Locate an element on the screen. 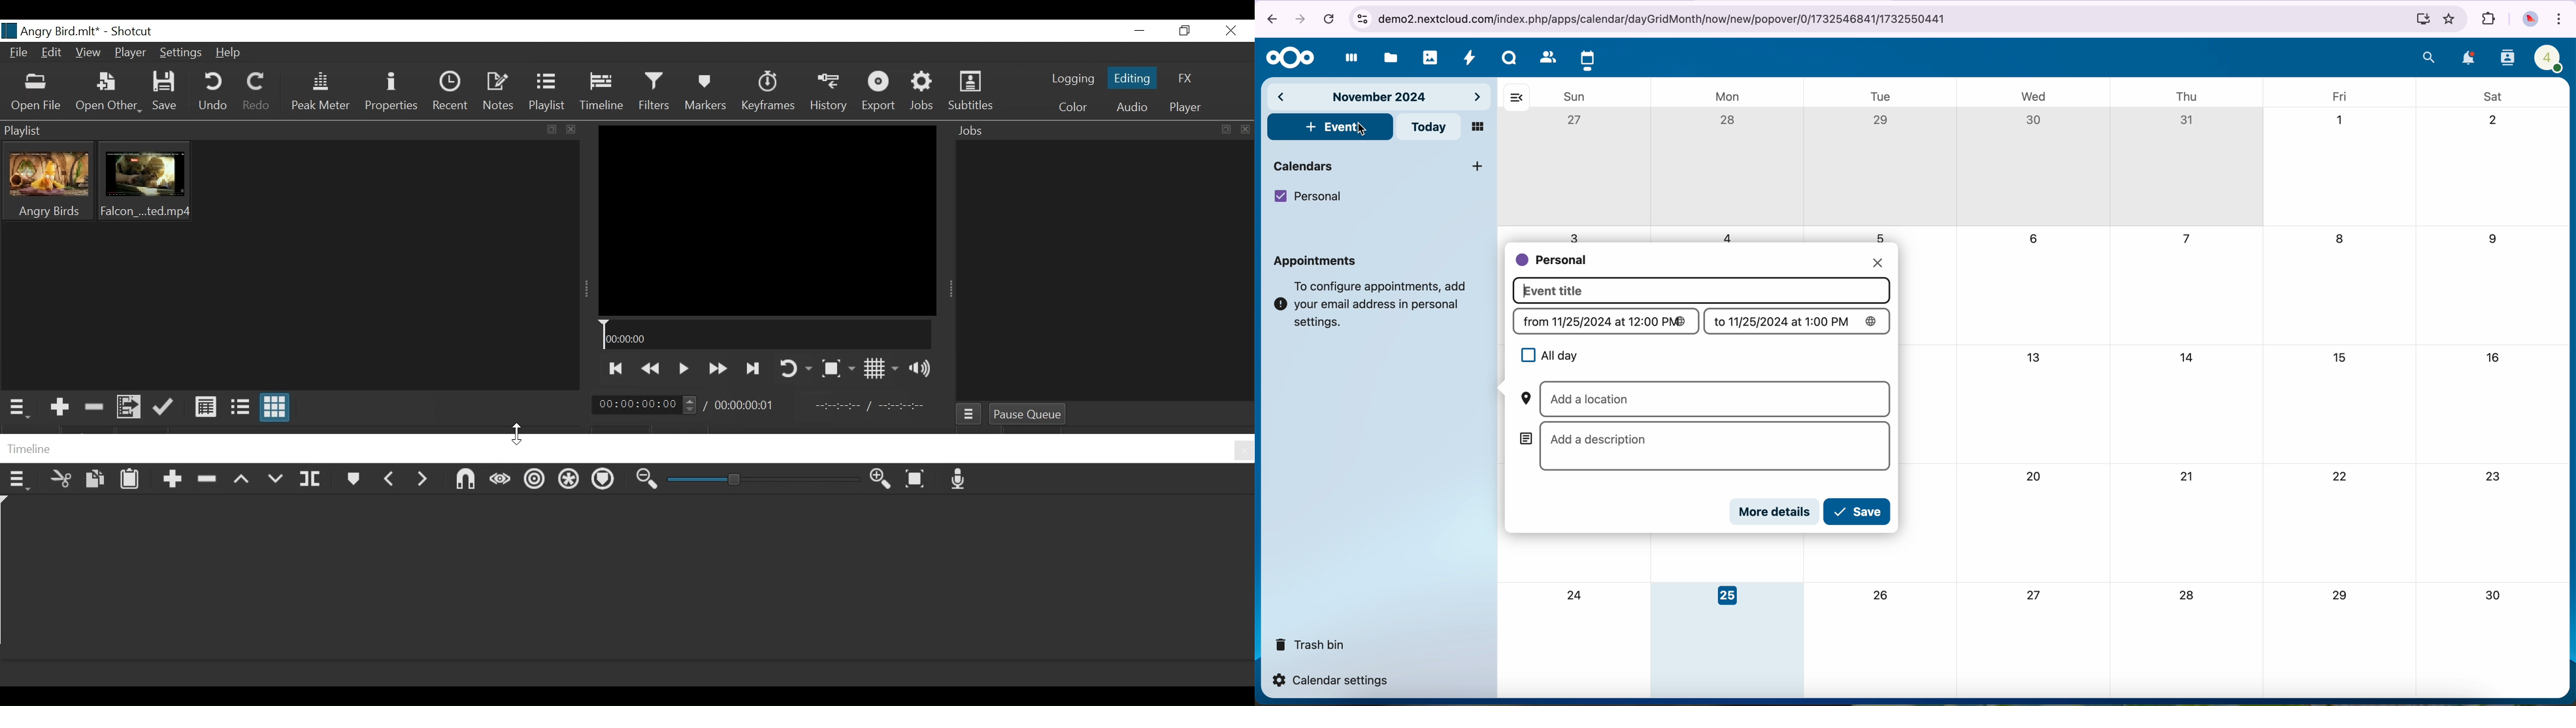 Image resolution: width=2576 pixels, height=728 pixels. Shotcut is located at coordinates (130, 31).